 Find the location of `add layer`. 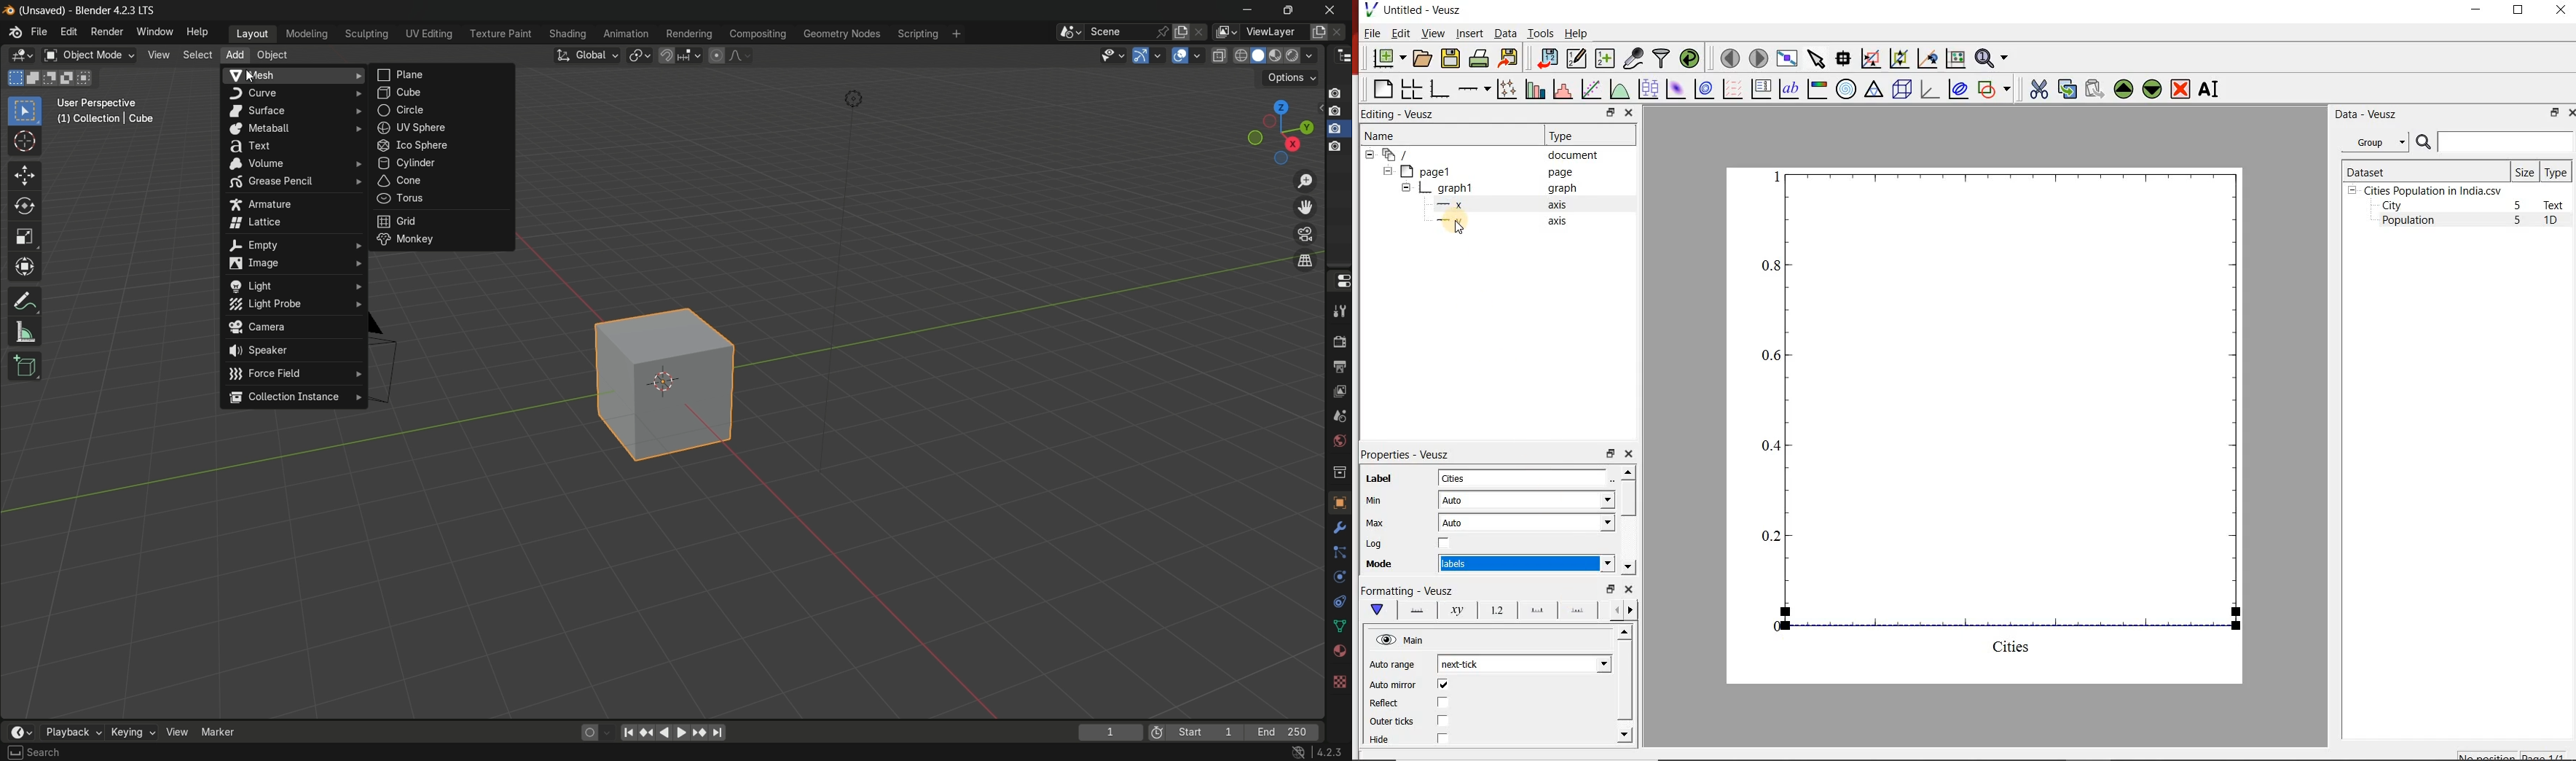

add layer is located at coordinates (1318, 32).